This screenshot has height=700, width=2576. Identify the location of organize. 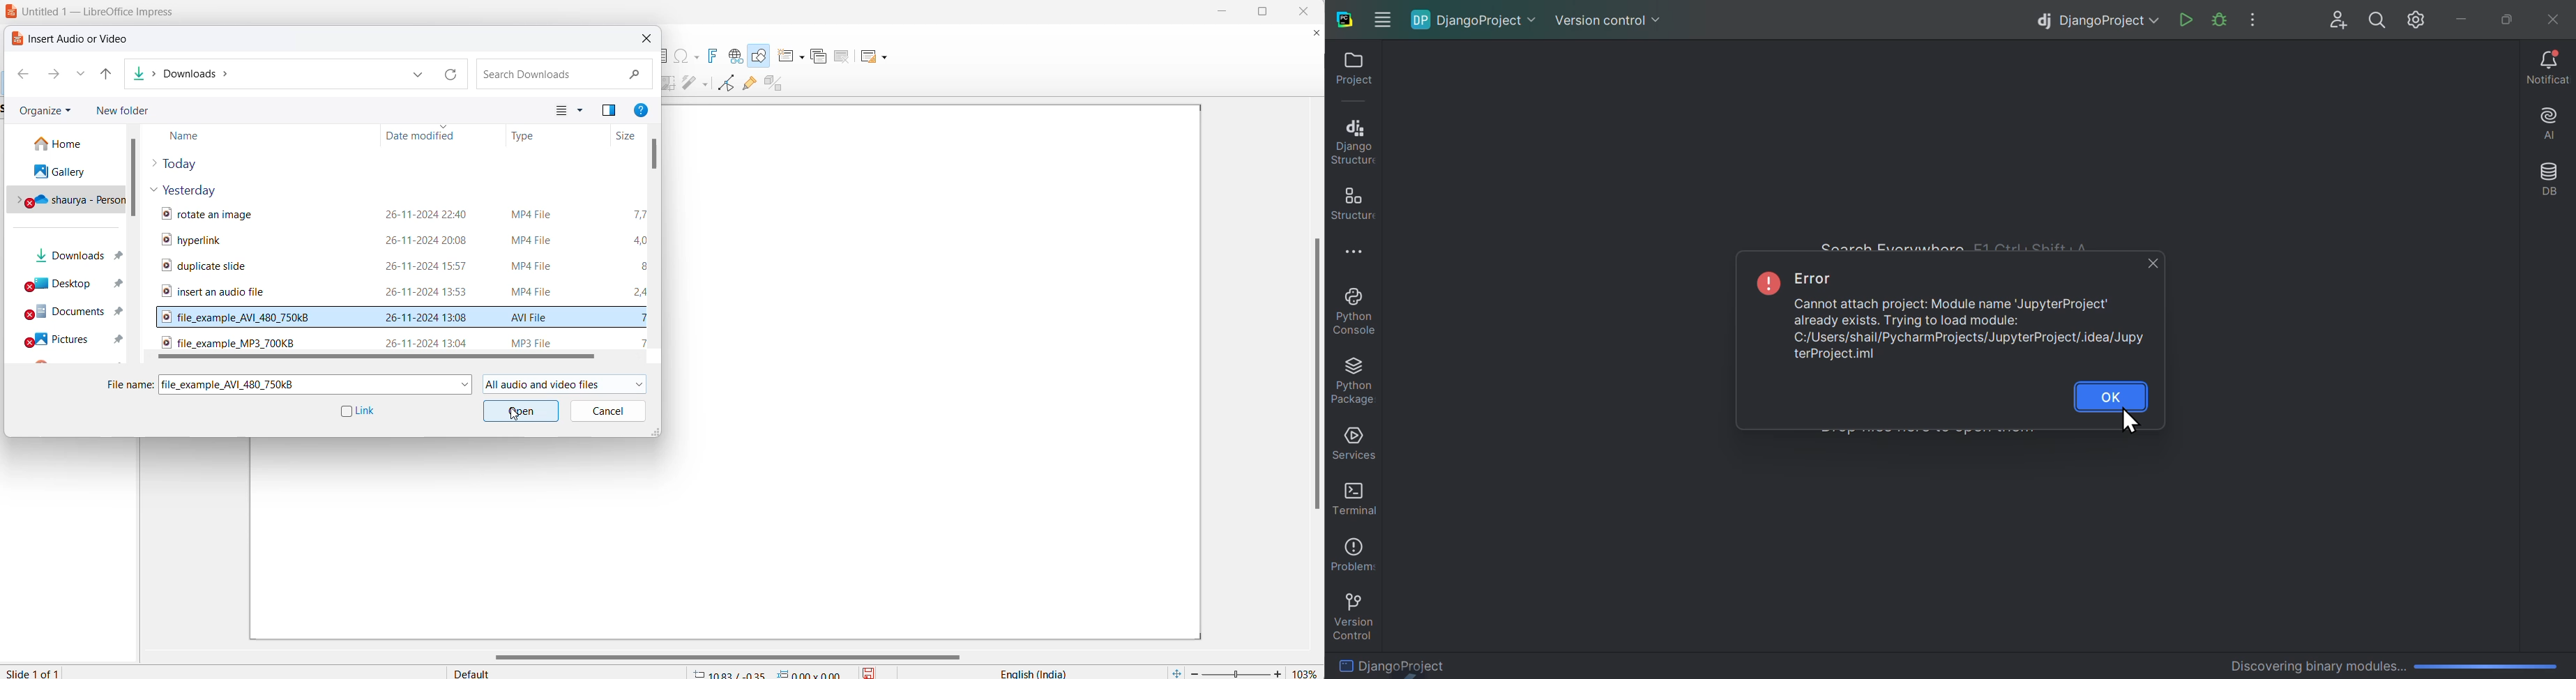
(40, 112).